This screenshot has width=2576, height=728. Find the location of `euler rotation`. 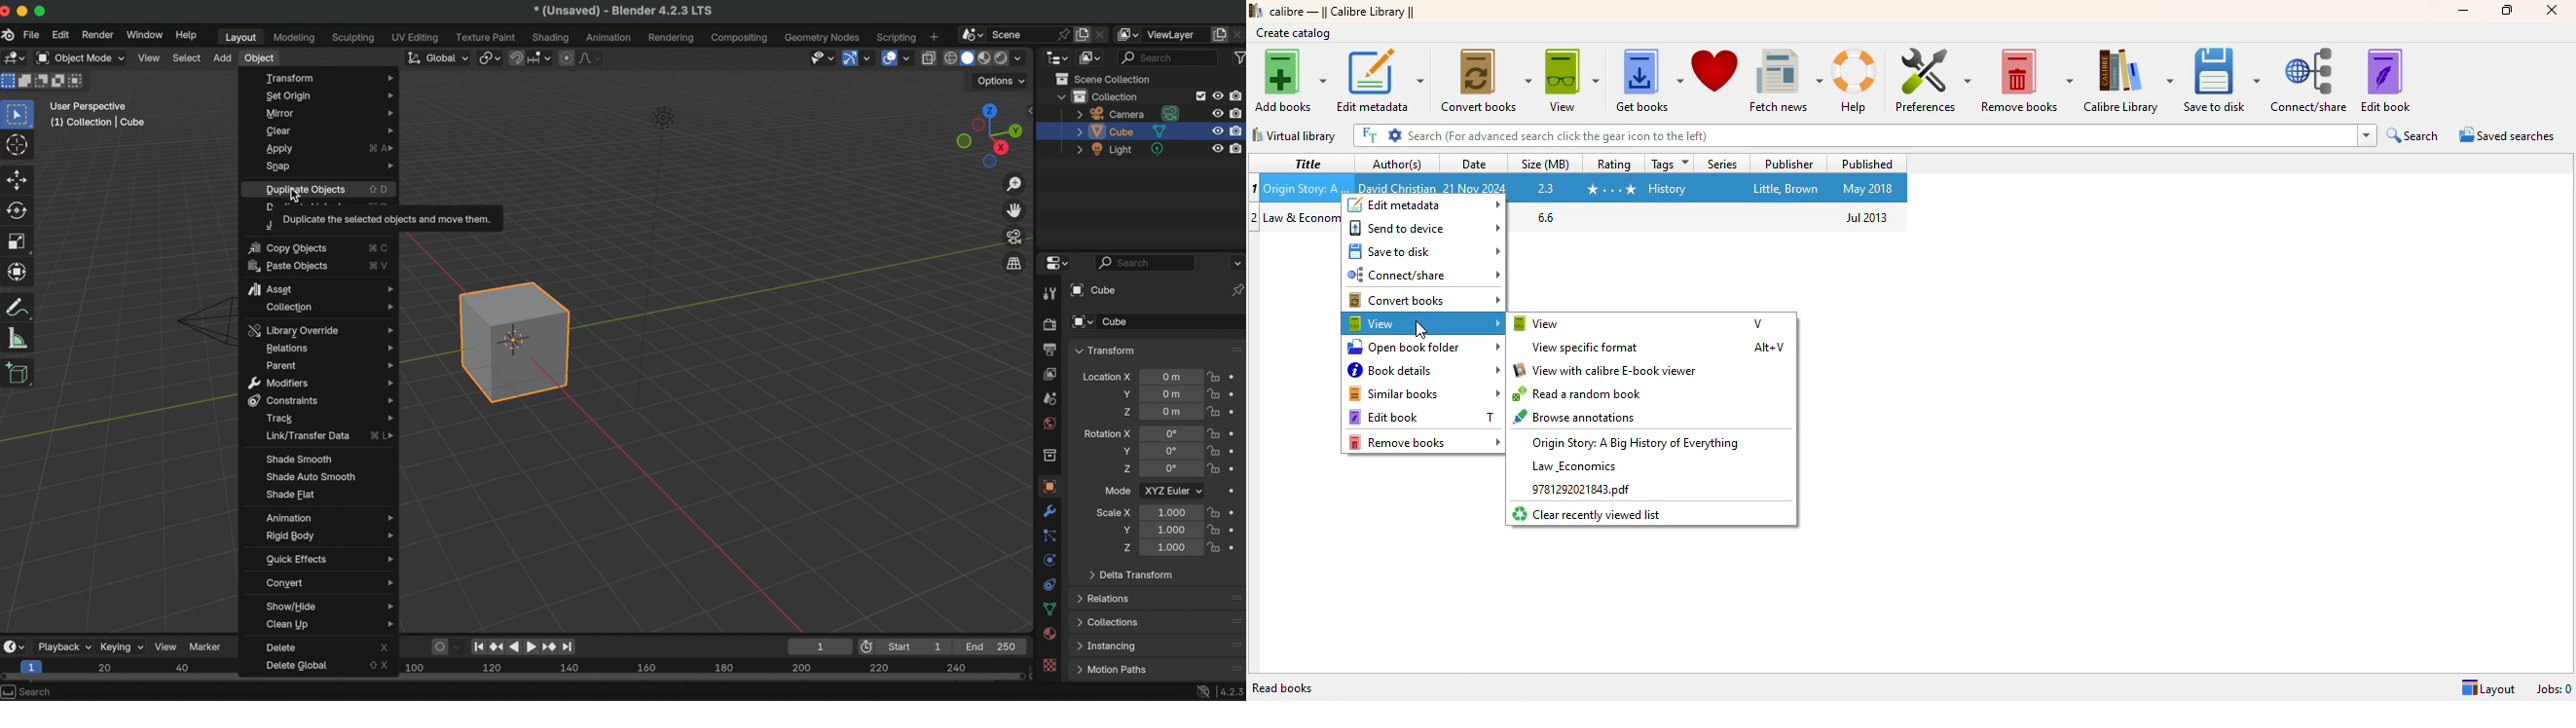

euler rotation is located at coordinates (1171, 451).